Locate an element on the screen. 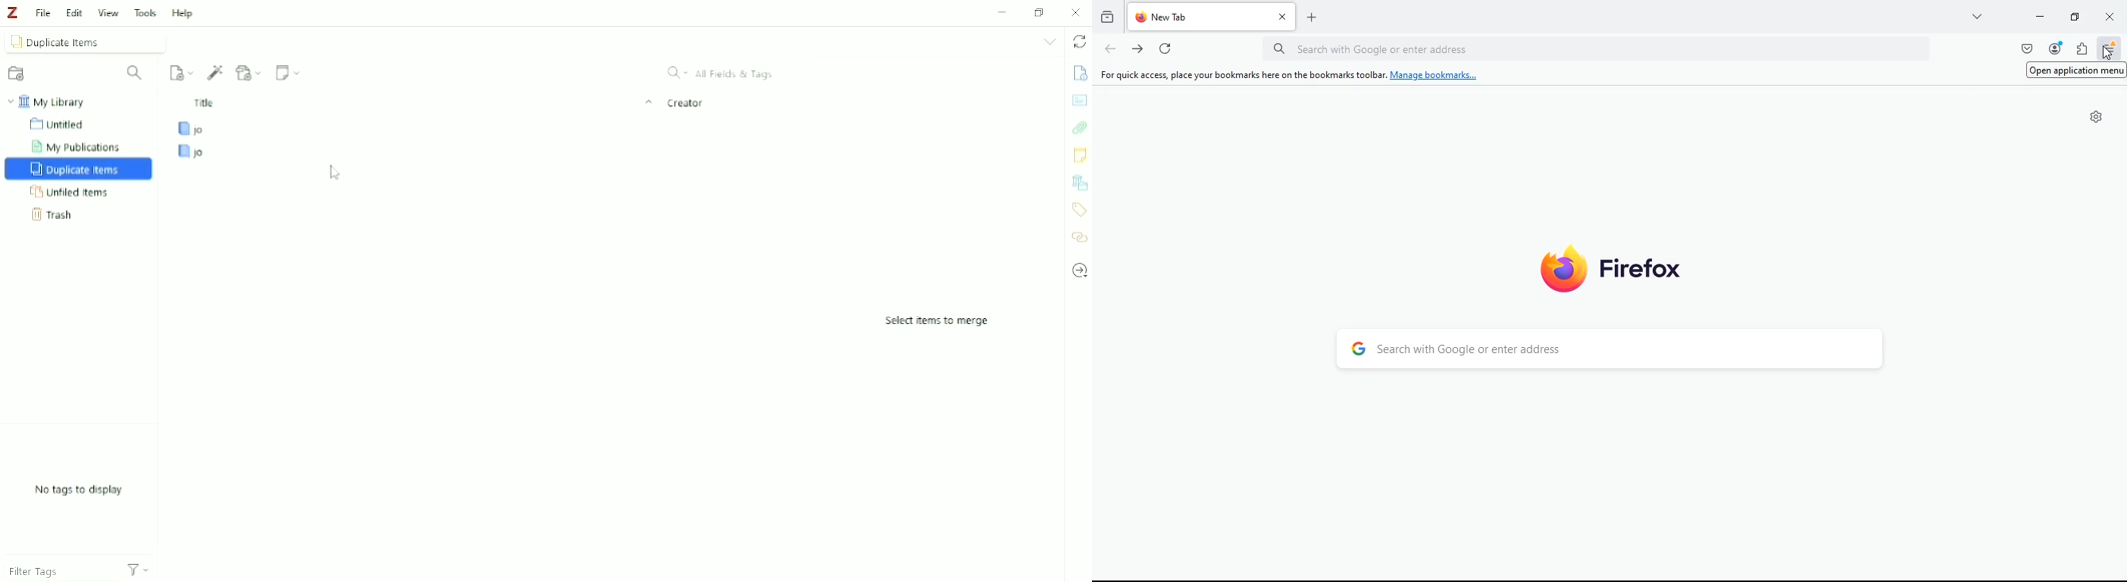 This screenshot has height=588, width=2128. Close is located at coordinates (1075, 13).